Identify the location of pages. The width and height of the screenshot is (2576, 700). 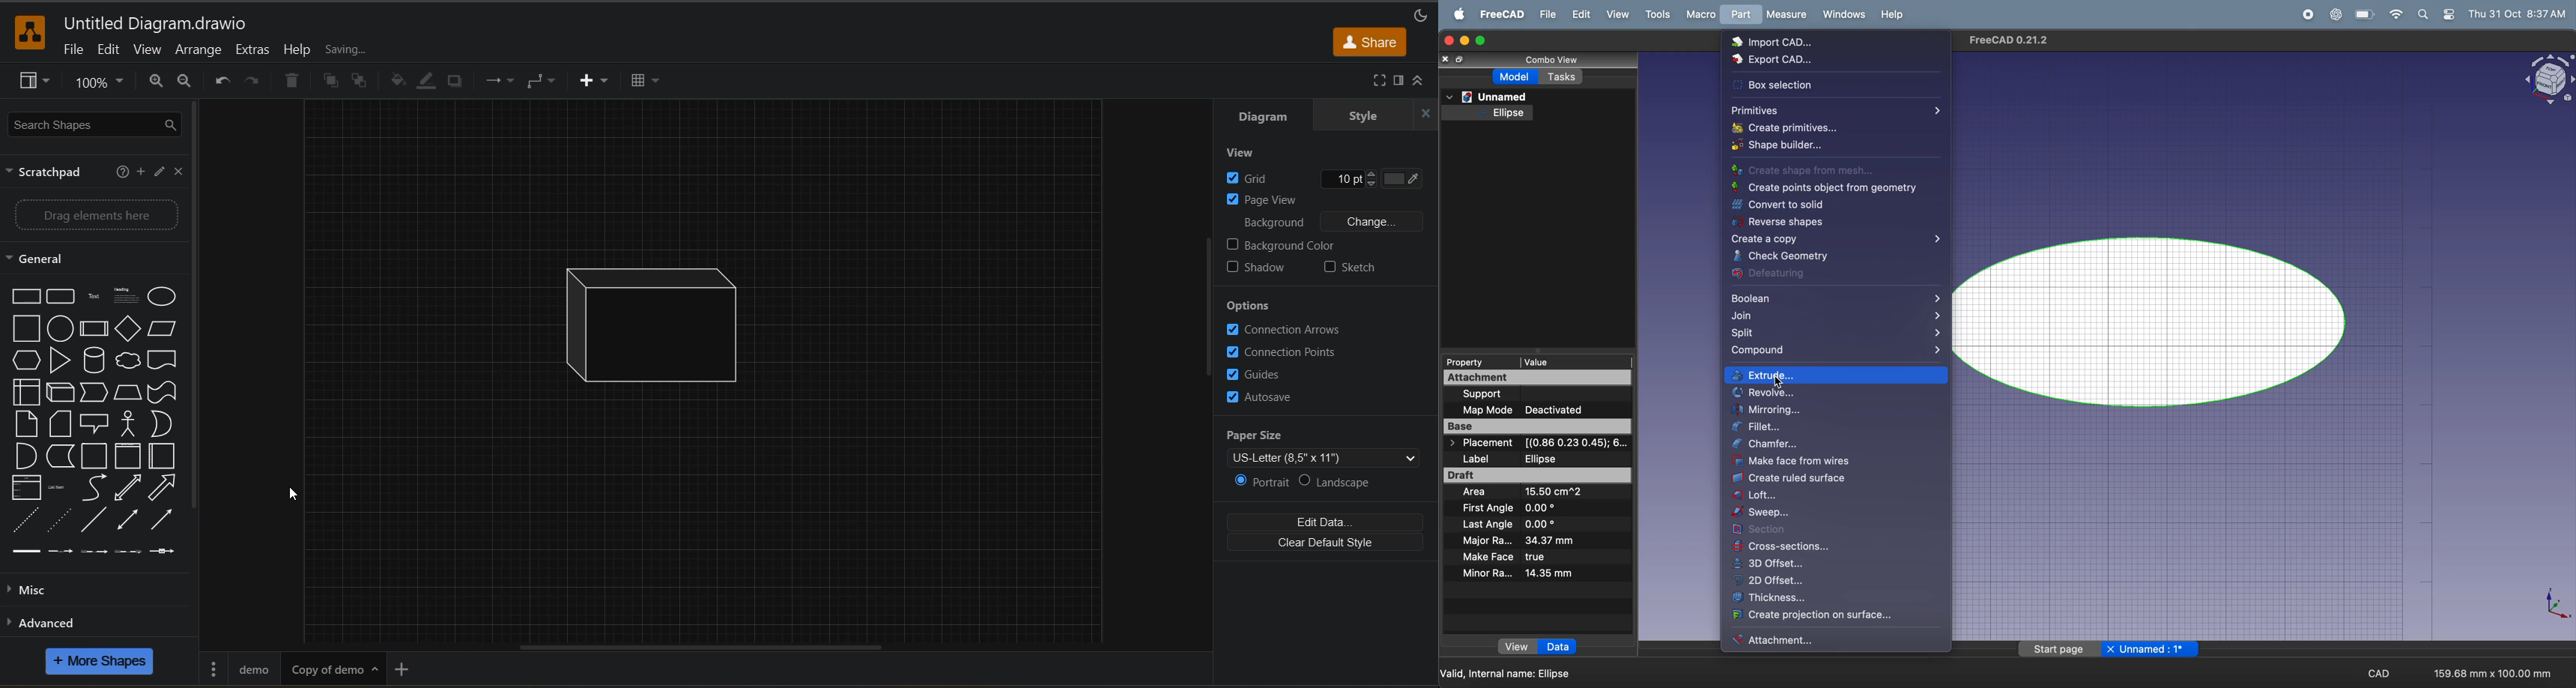
(213, 668).